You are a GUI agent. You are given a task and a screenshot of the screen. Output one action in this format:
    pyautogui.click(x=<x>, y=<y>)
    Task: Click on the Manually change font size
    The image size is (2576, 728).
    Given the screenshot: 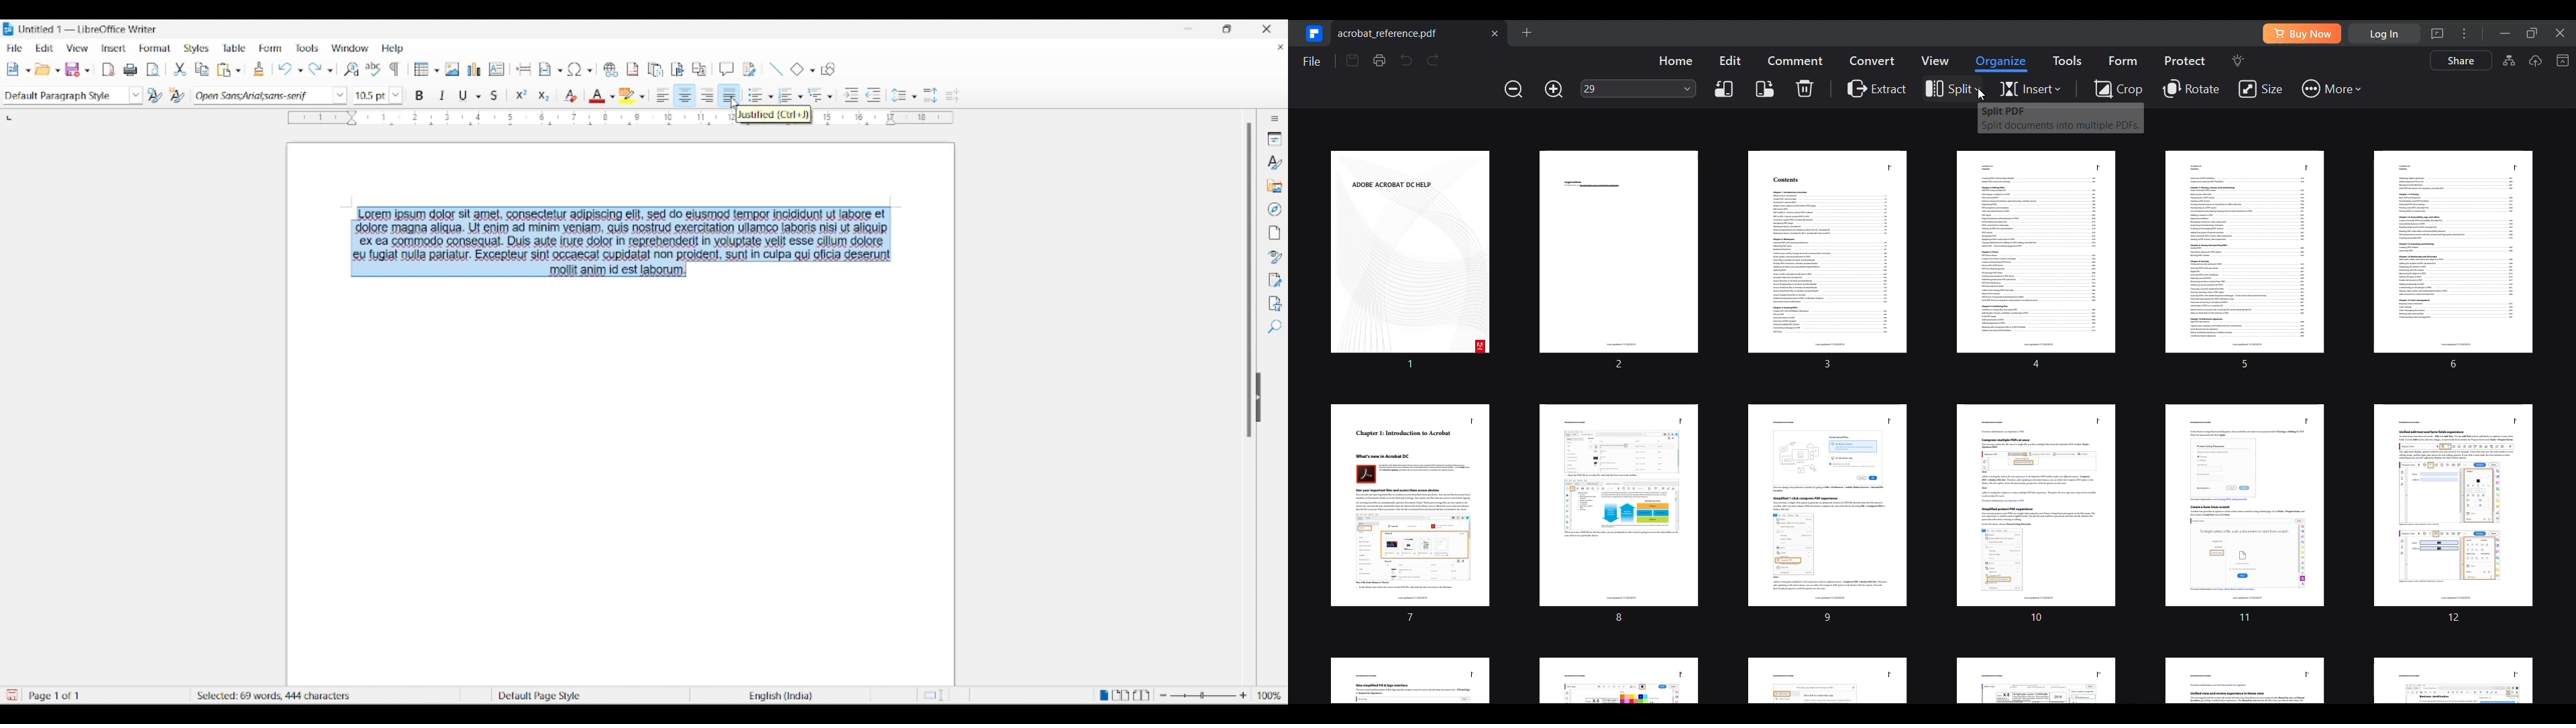 What is the action you would take?
    pyautogui.click(x=370, y=96)
    